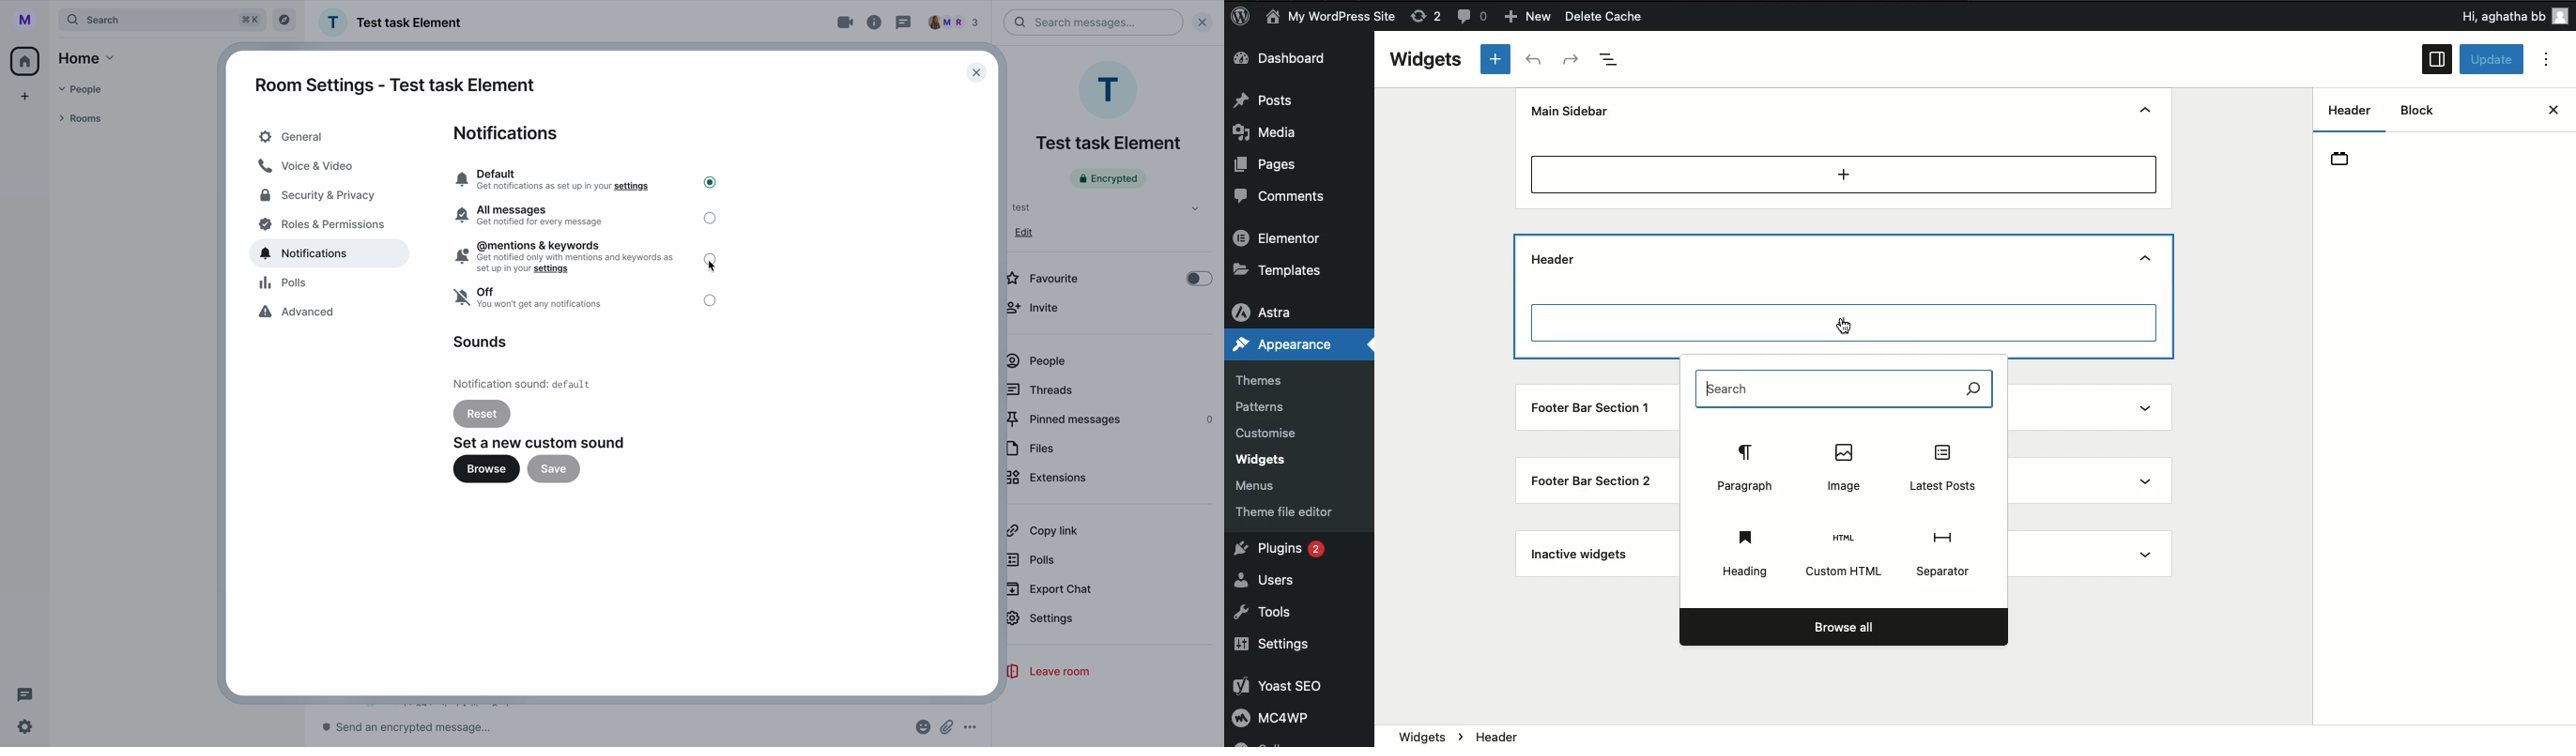 The width and height of the screenshot is (2576, 756). I want to click on disable reset button, so click(482, 413).